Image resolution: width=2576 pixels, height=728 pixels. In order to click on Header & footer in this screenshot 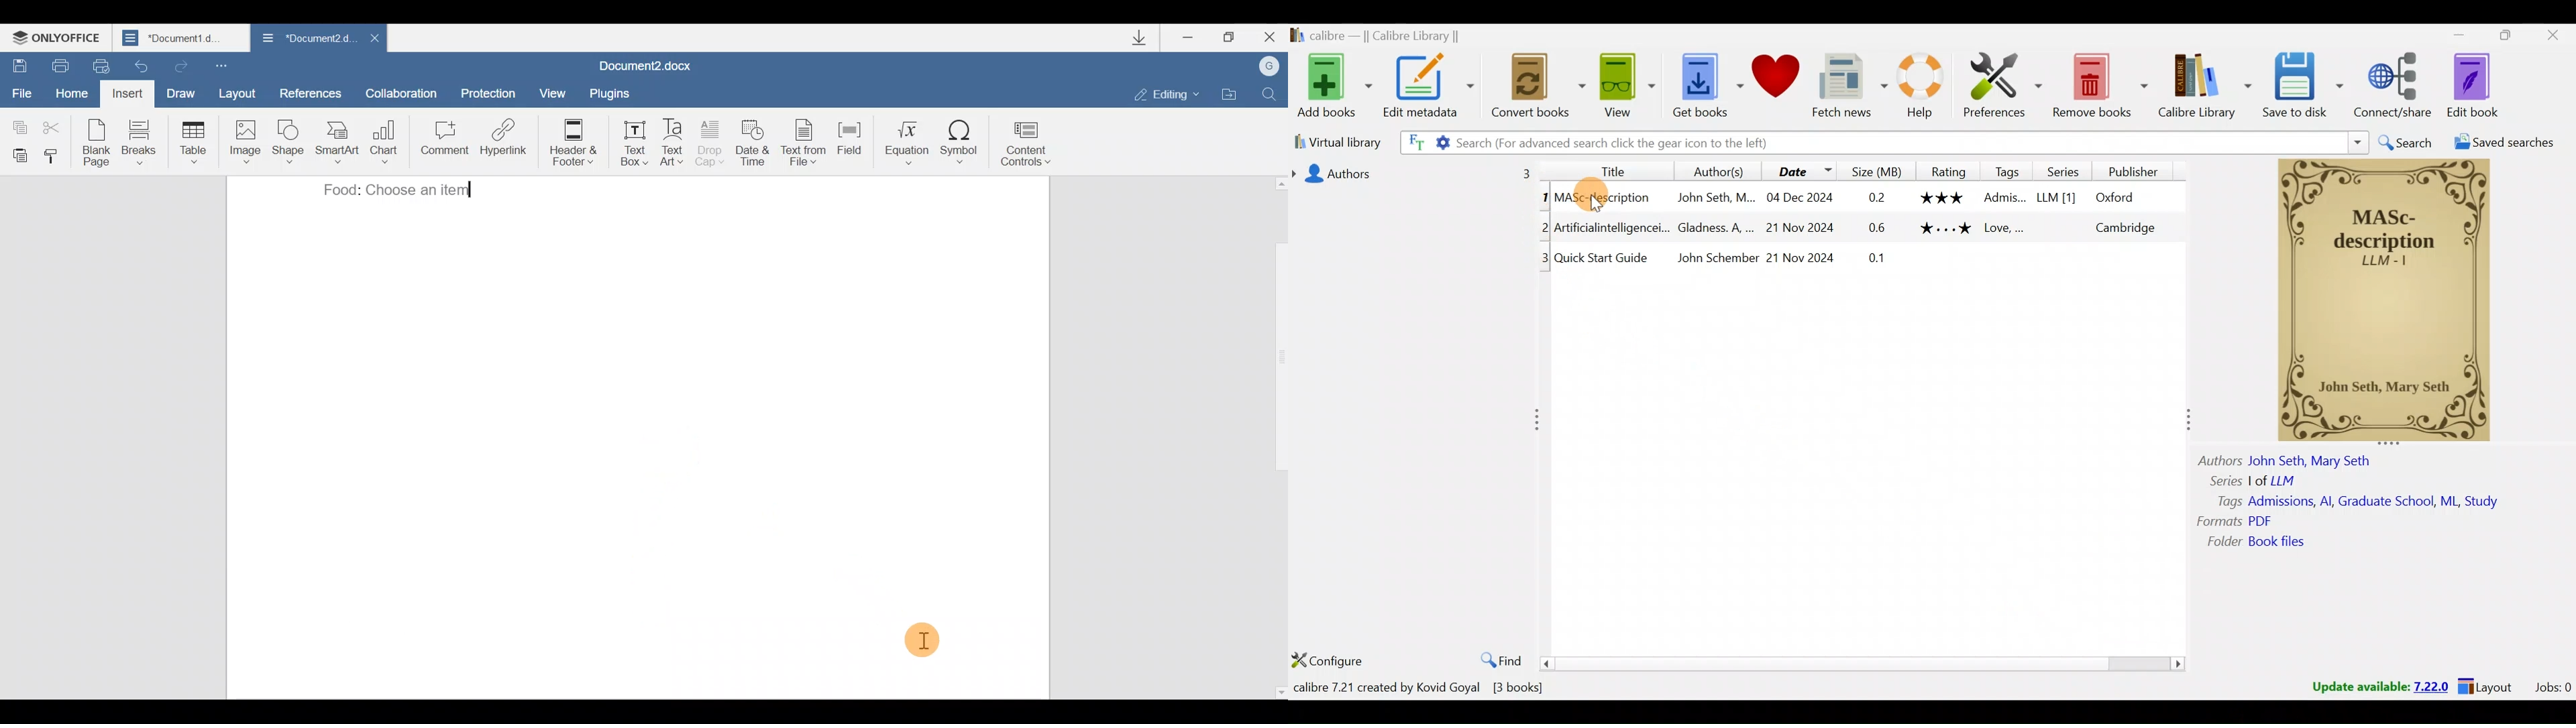, I will do `click(569, 141)`.